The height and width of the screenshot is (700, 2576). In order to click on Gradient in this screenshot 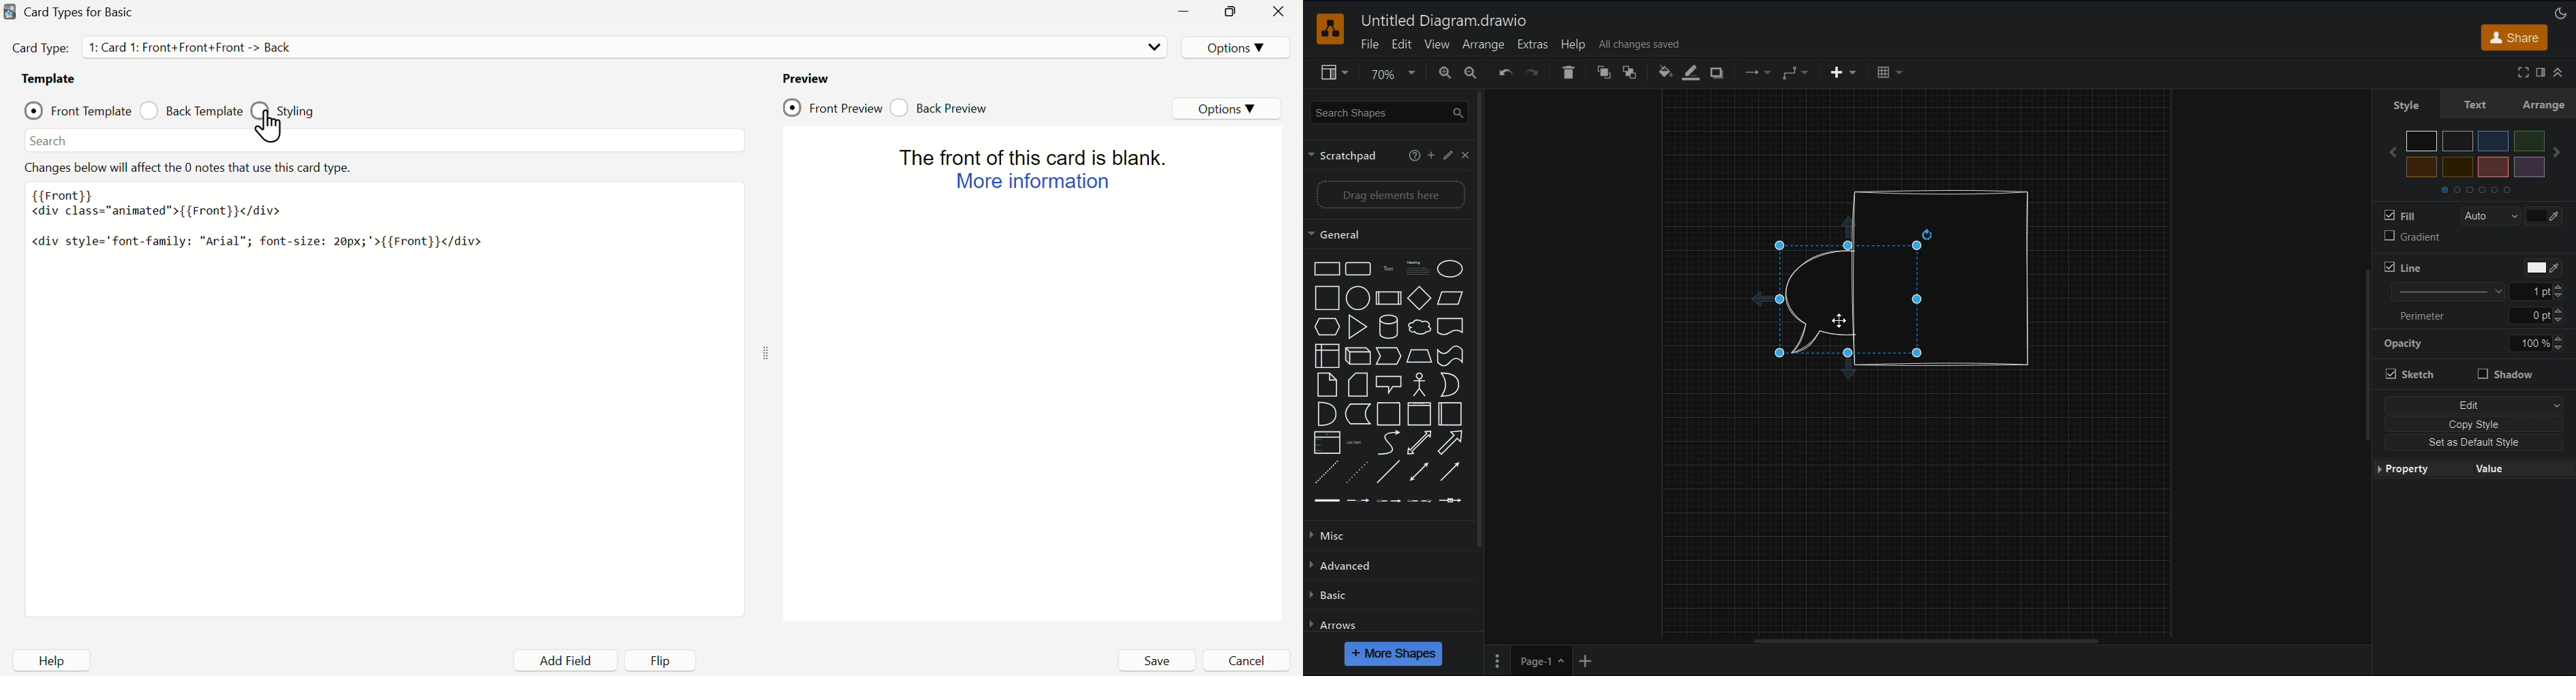, I will do `click(2412, 236)`.